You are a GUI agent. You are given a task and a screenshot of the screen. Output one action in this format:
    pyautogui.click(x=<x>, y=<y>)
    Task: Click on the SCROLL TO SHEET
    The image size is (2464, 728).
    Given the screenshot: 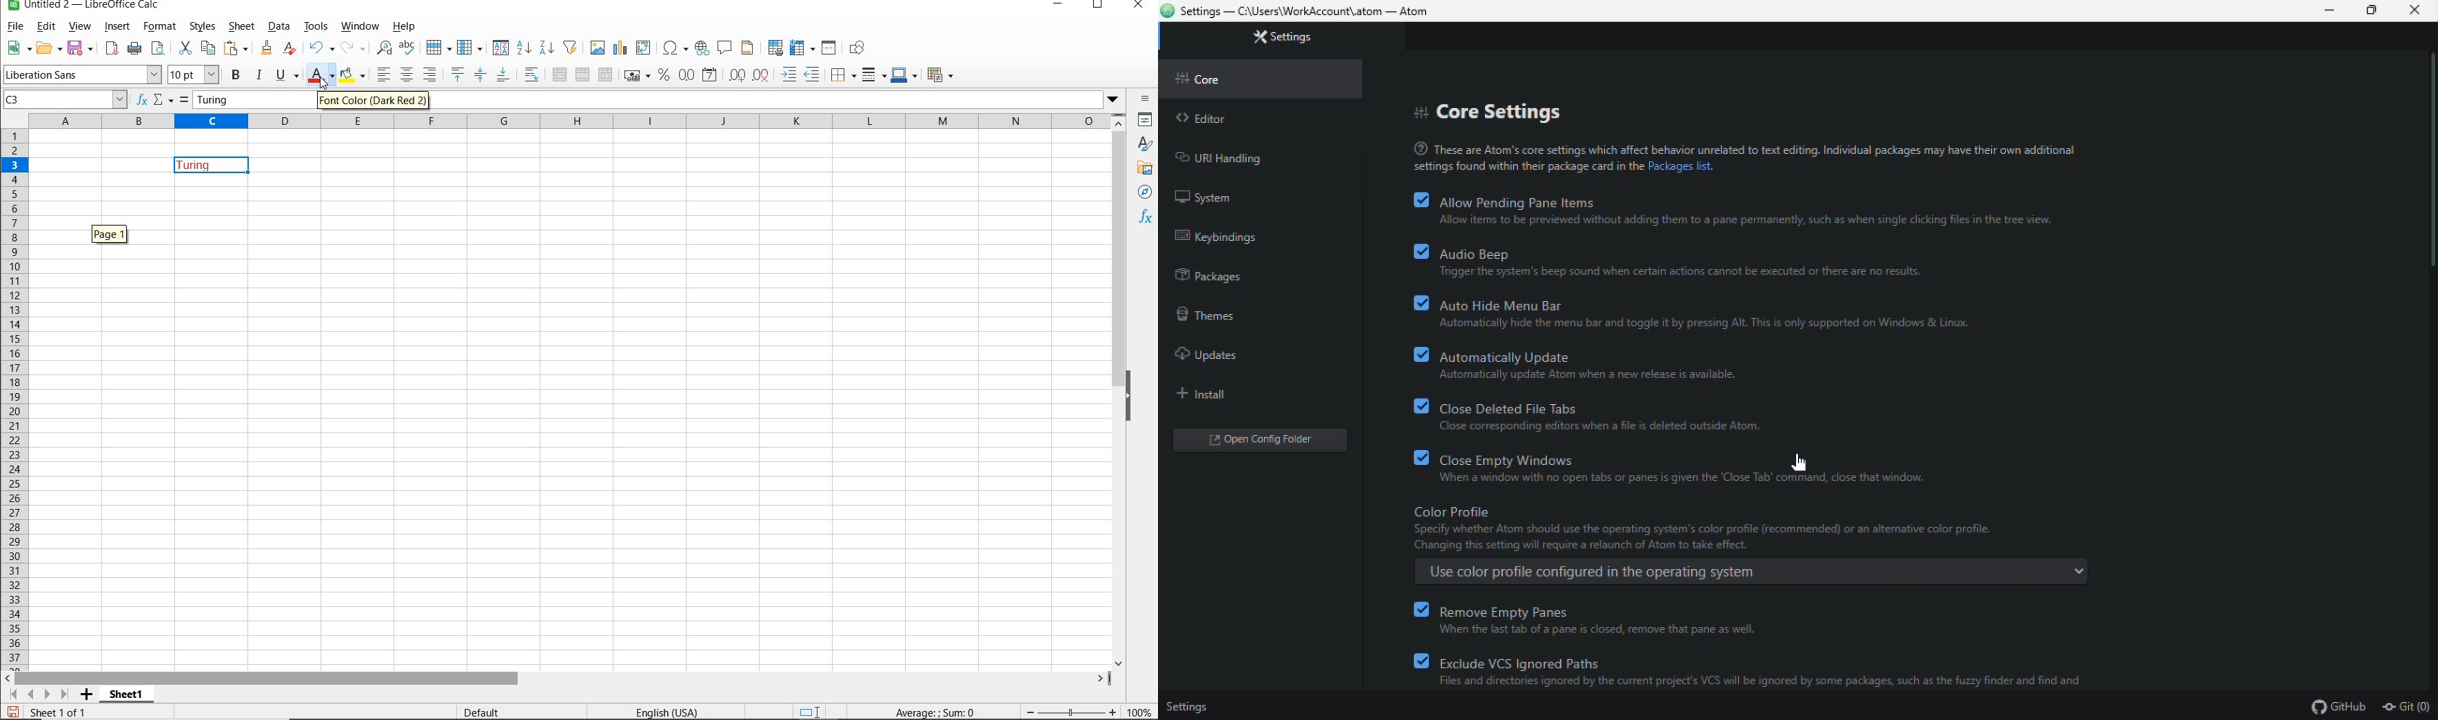 What is the action you would take?
    pyautogui.click(x=37, y=694)
    